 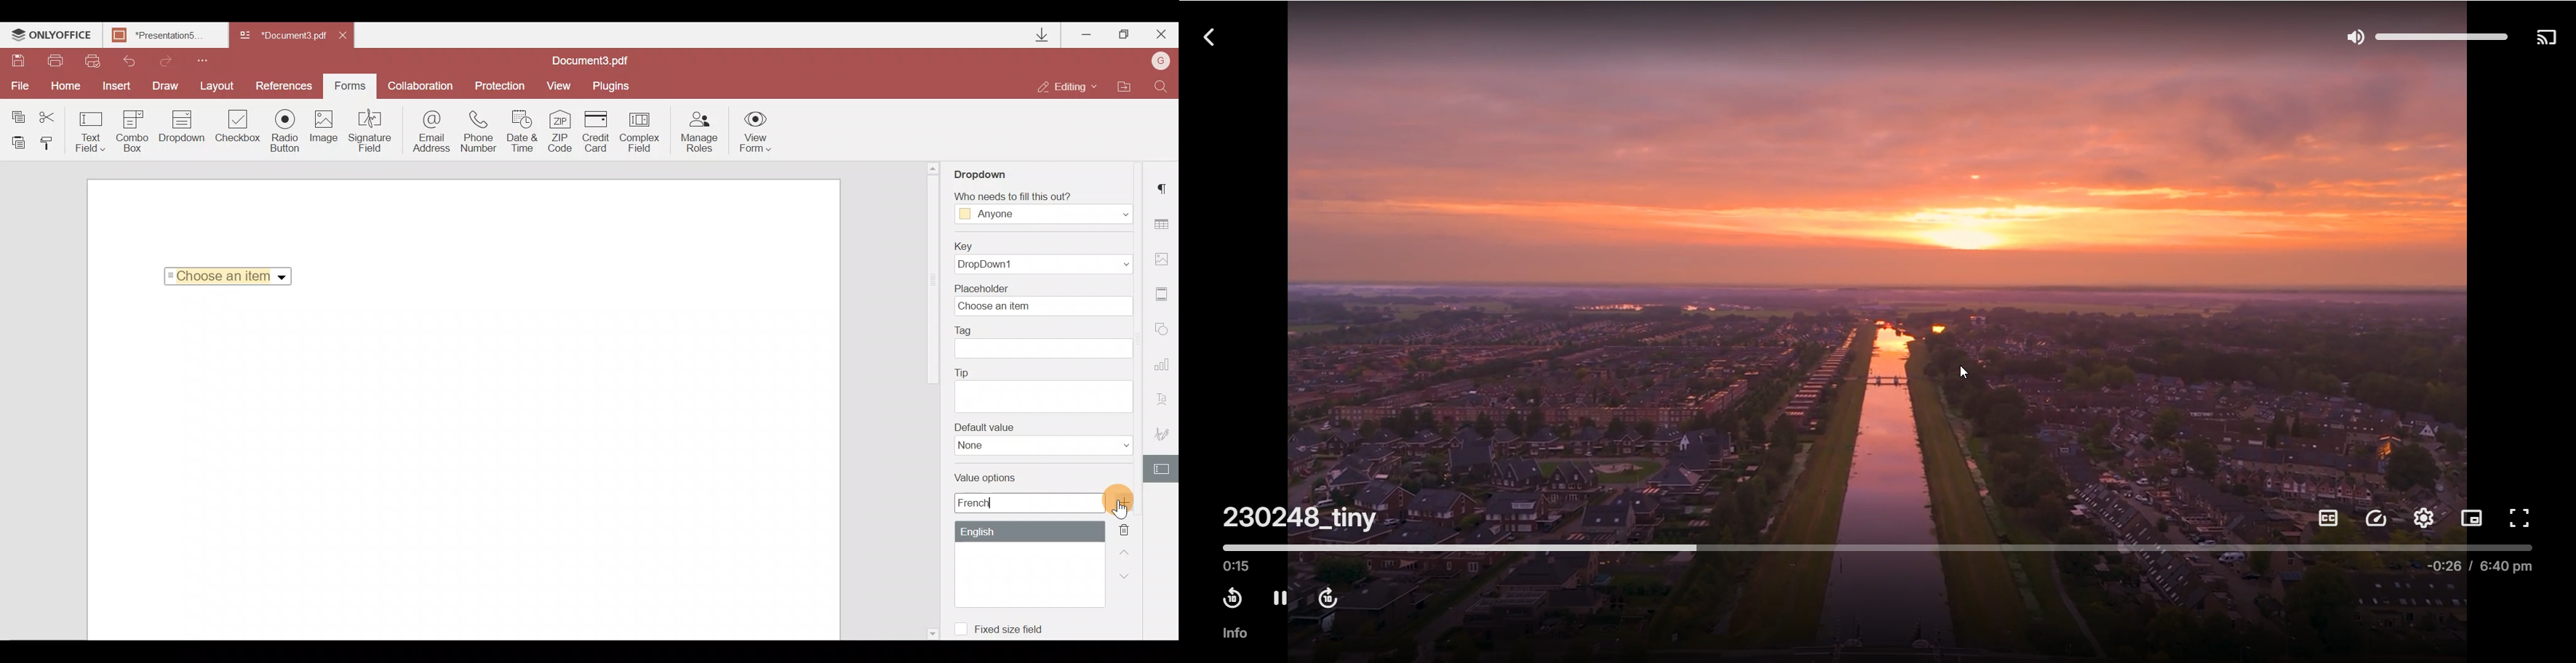 I want to click on Paragraph settings, so click(x=1165, y=185).